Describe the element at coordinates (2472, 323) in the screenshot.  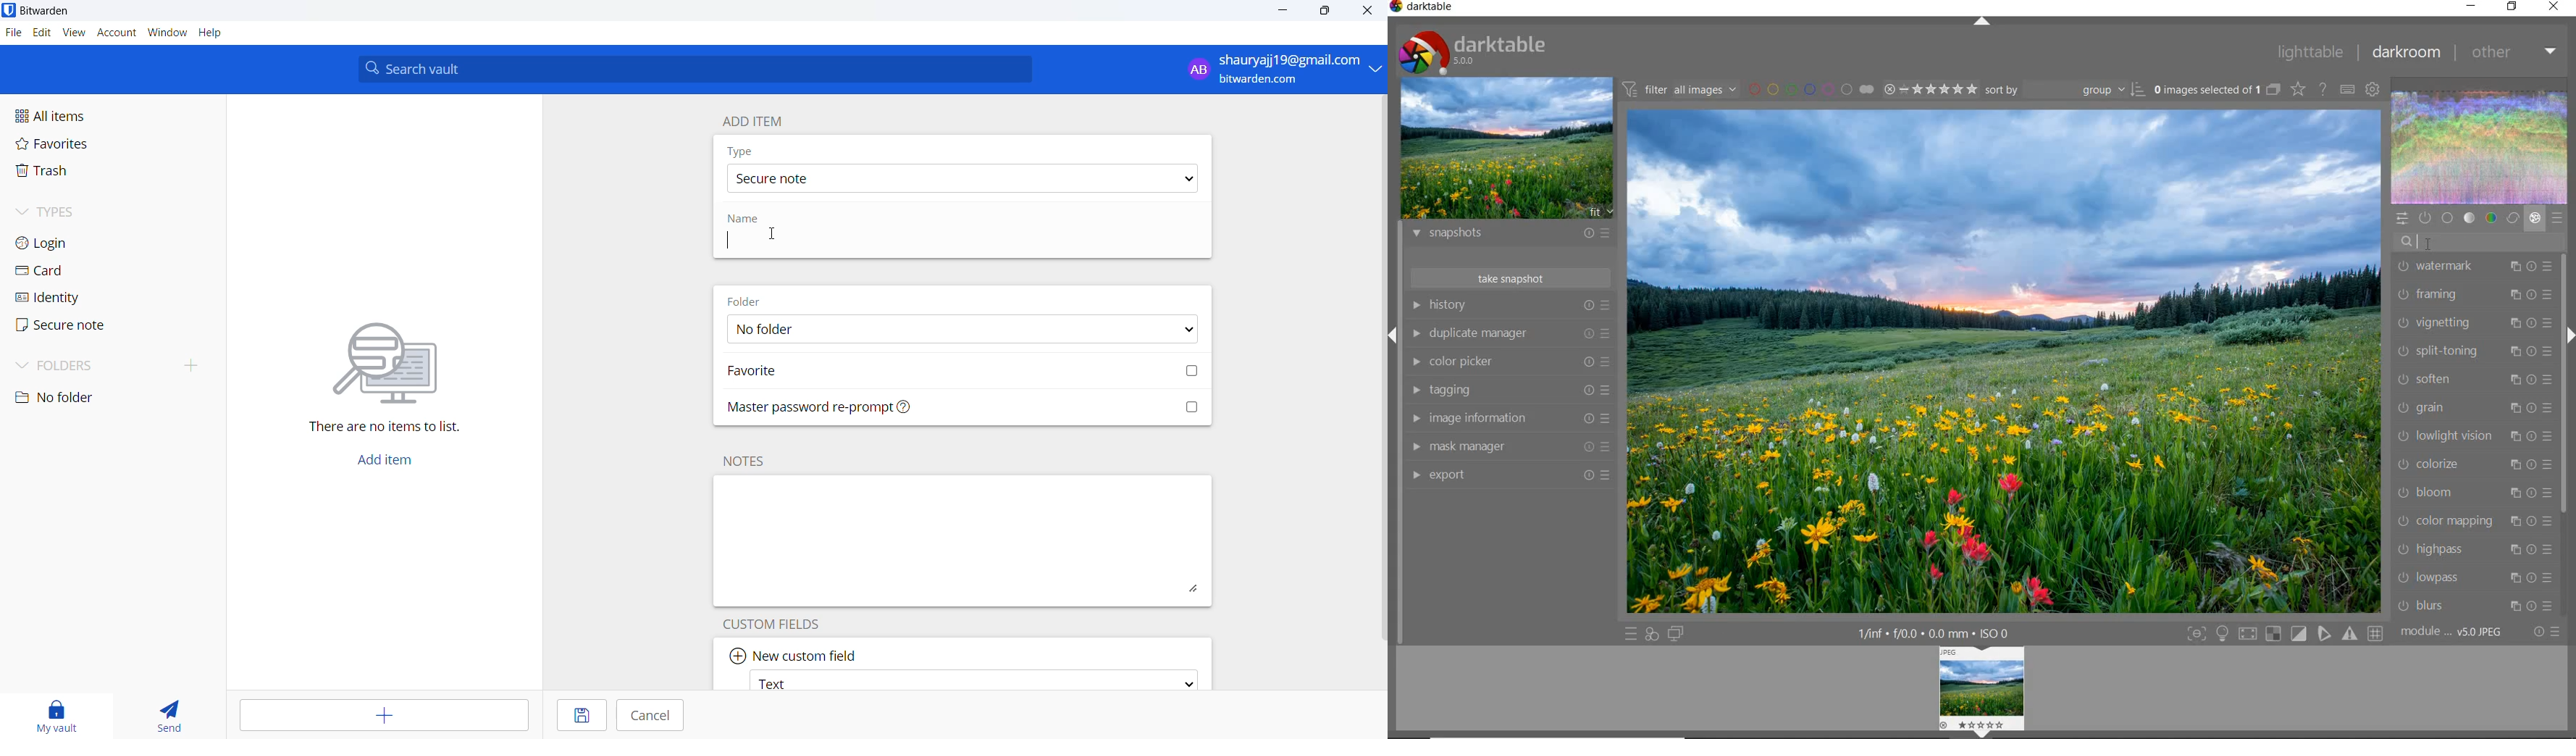
I see `vignetting` at that location.